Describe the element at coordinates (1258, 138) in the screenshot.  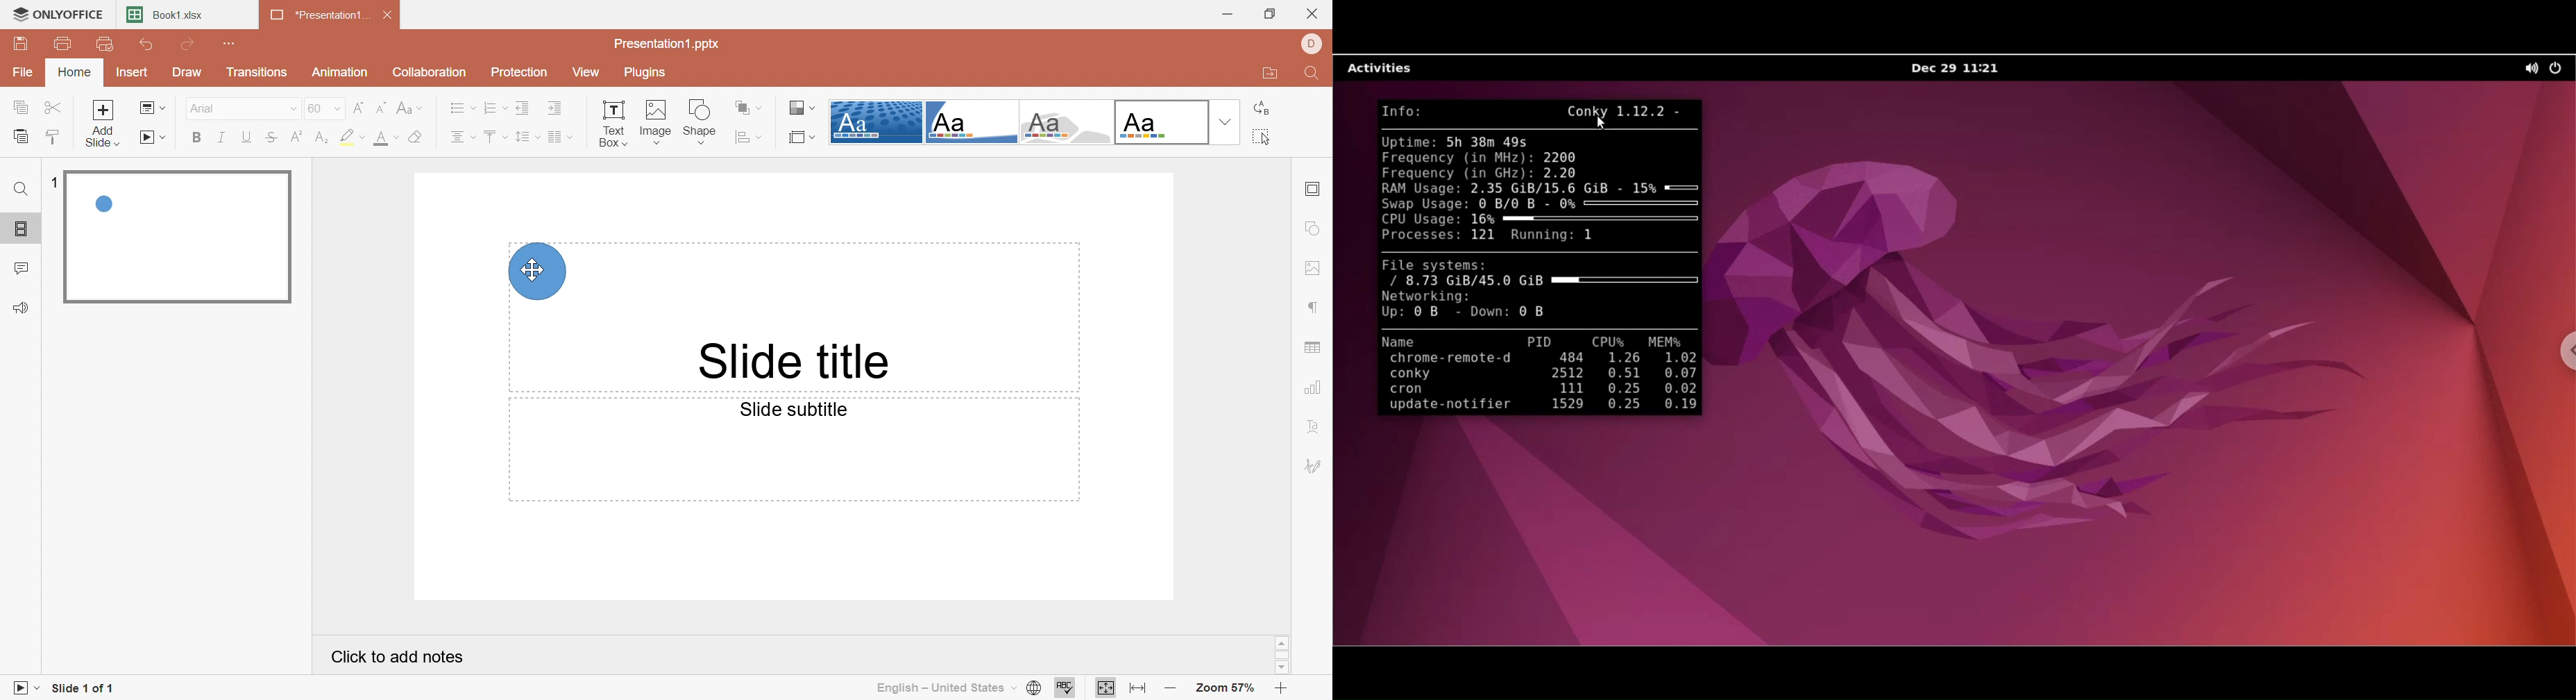
I see `Select all` at that location.